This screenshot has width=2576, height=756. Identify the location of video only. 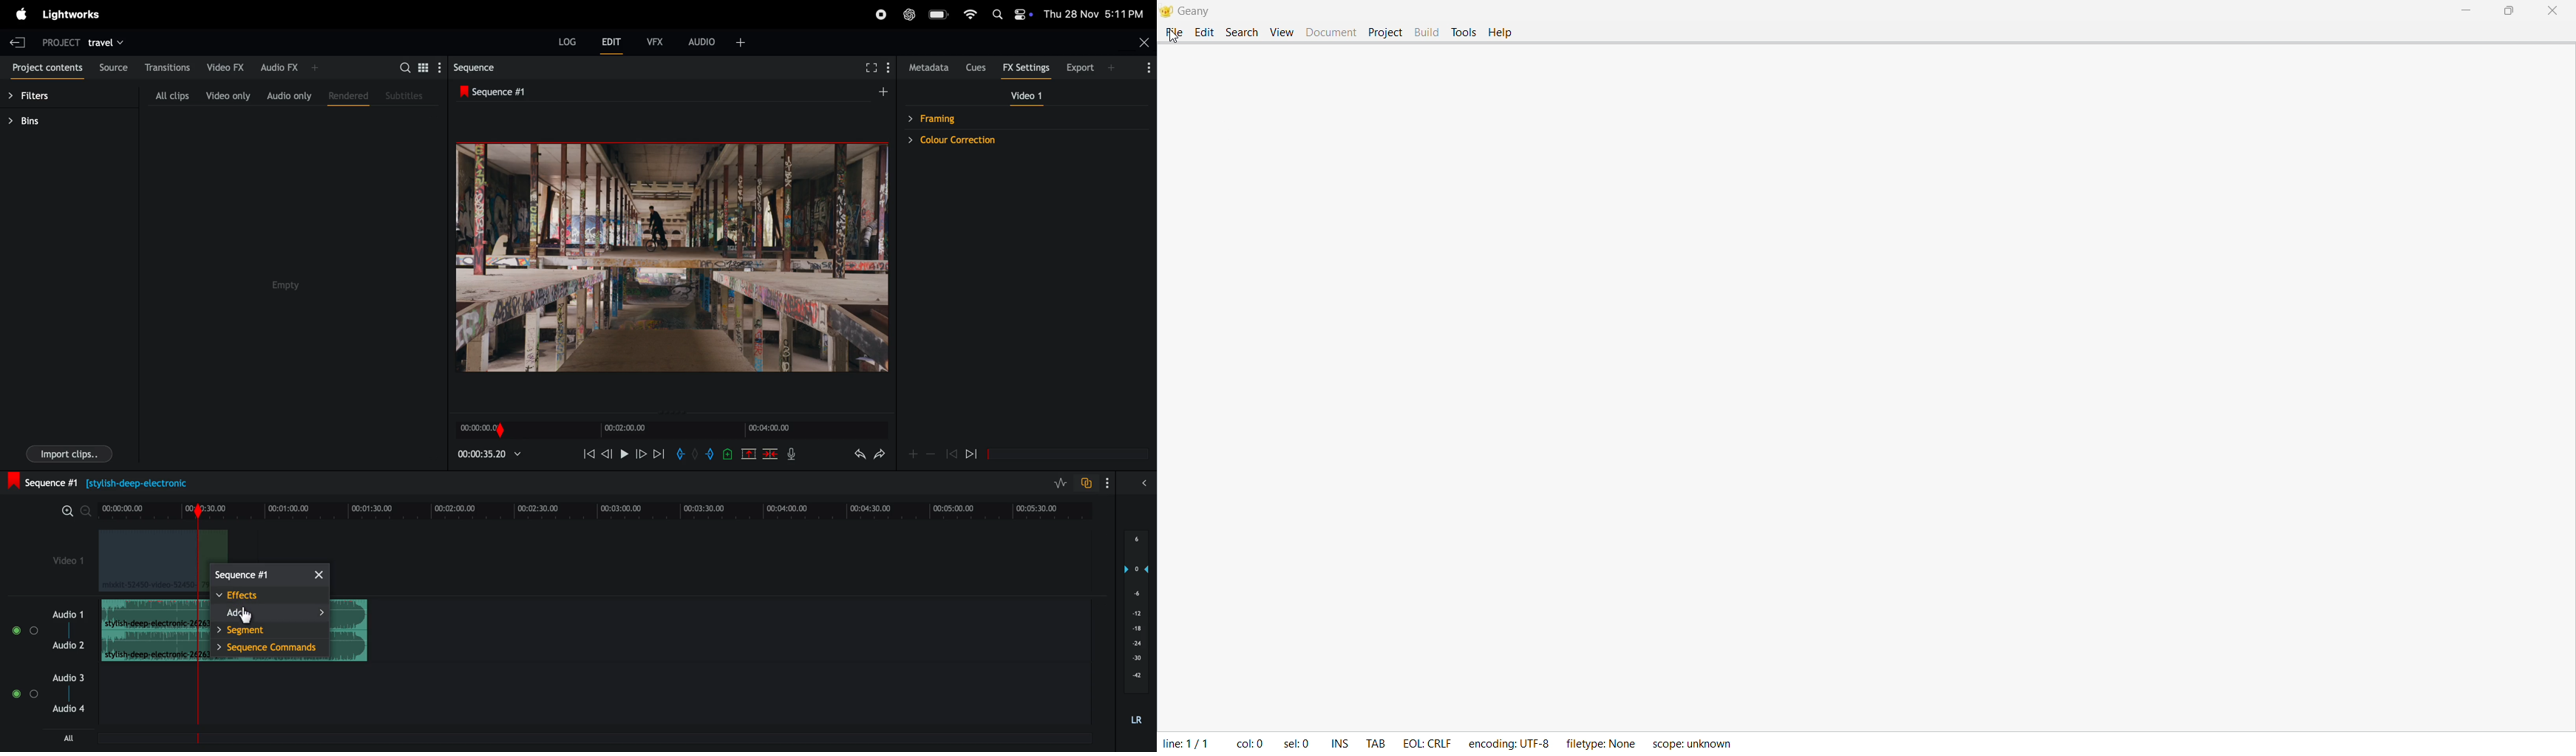
(227, 96).